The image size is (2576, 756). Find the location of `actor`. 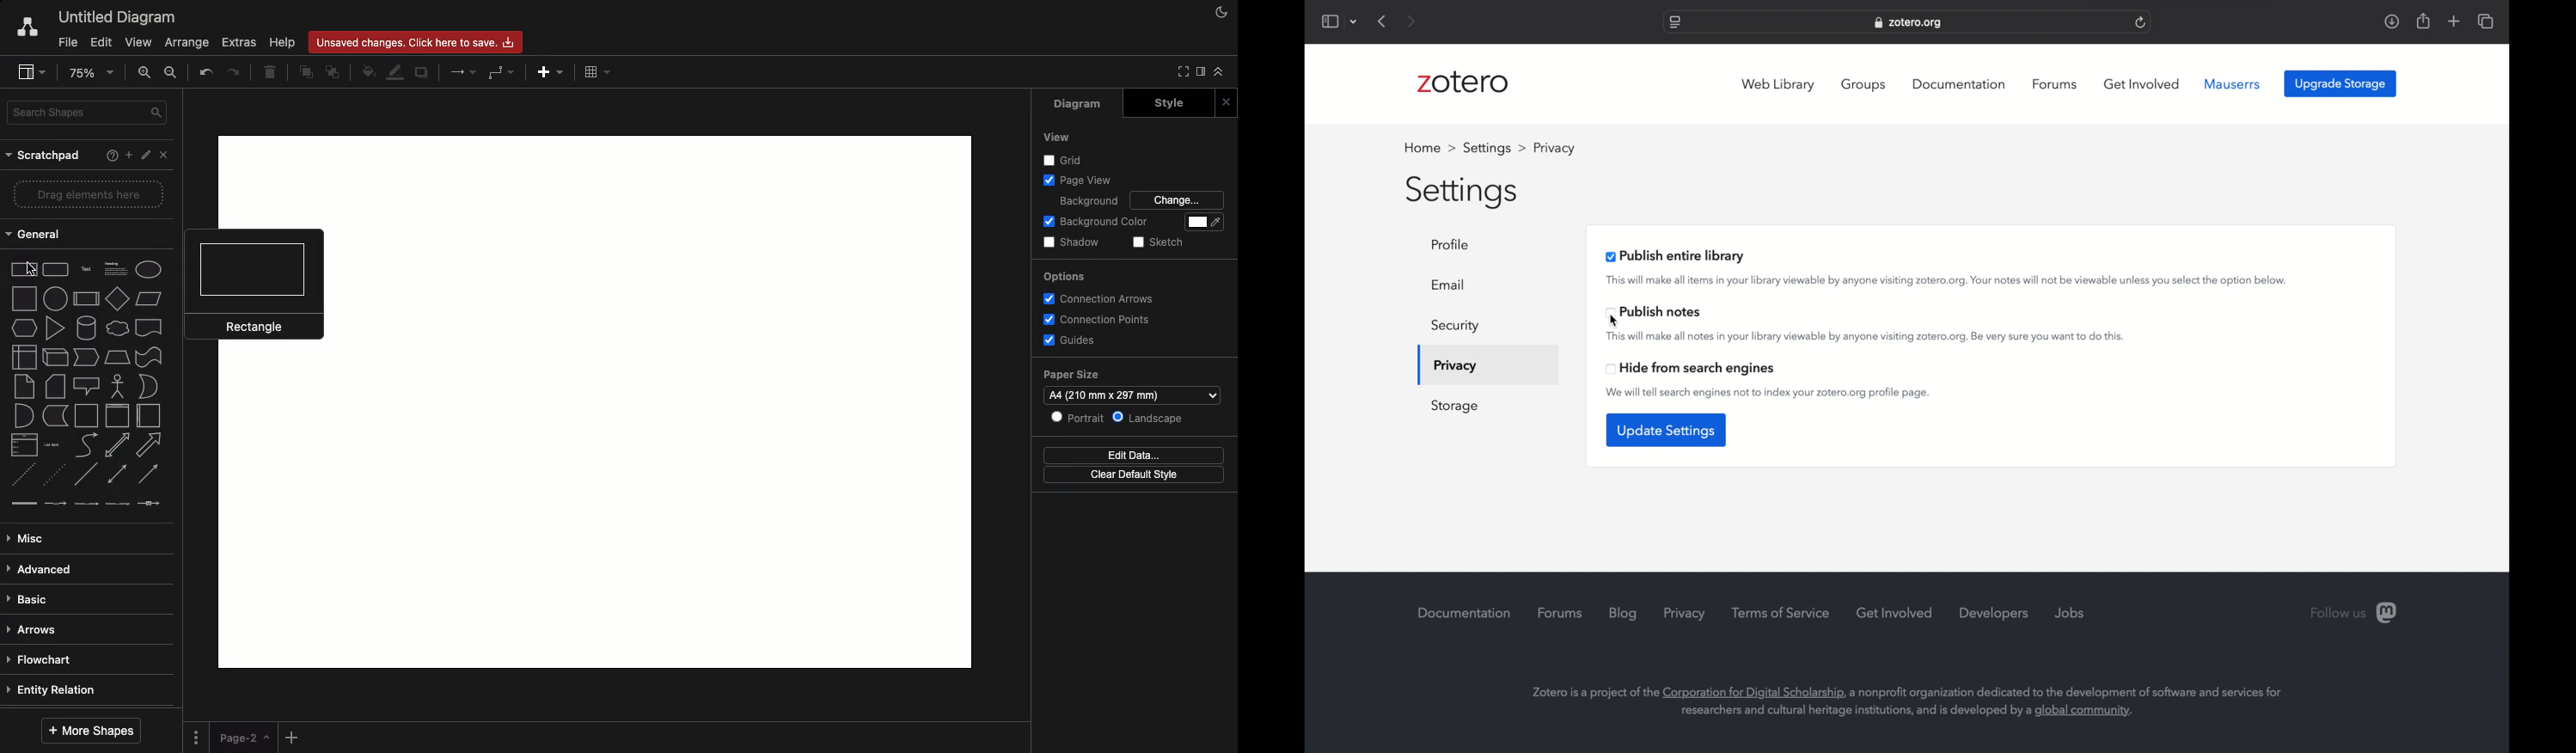

actor is located at coordinates (119, 386).